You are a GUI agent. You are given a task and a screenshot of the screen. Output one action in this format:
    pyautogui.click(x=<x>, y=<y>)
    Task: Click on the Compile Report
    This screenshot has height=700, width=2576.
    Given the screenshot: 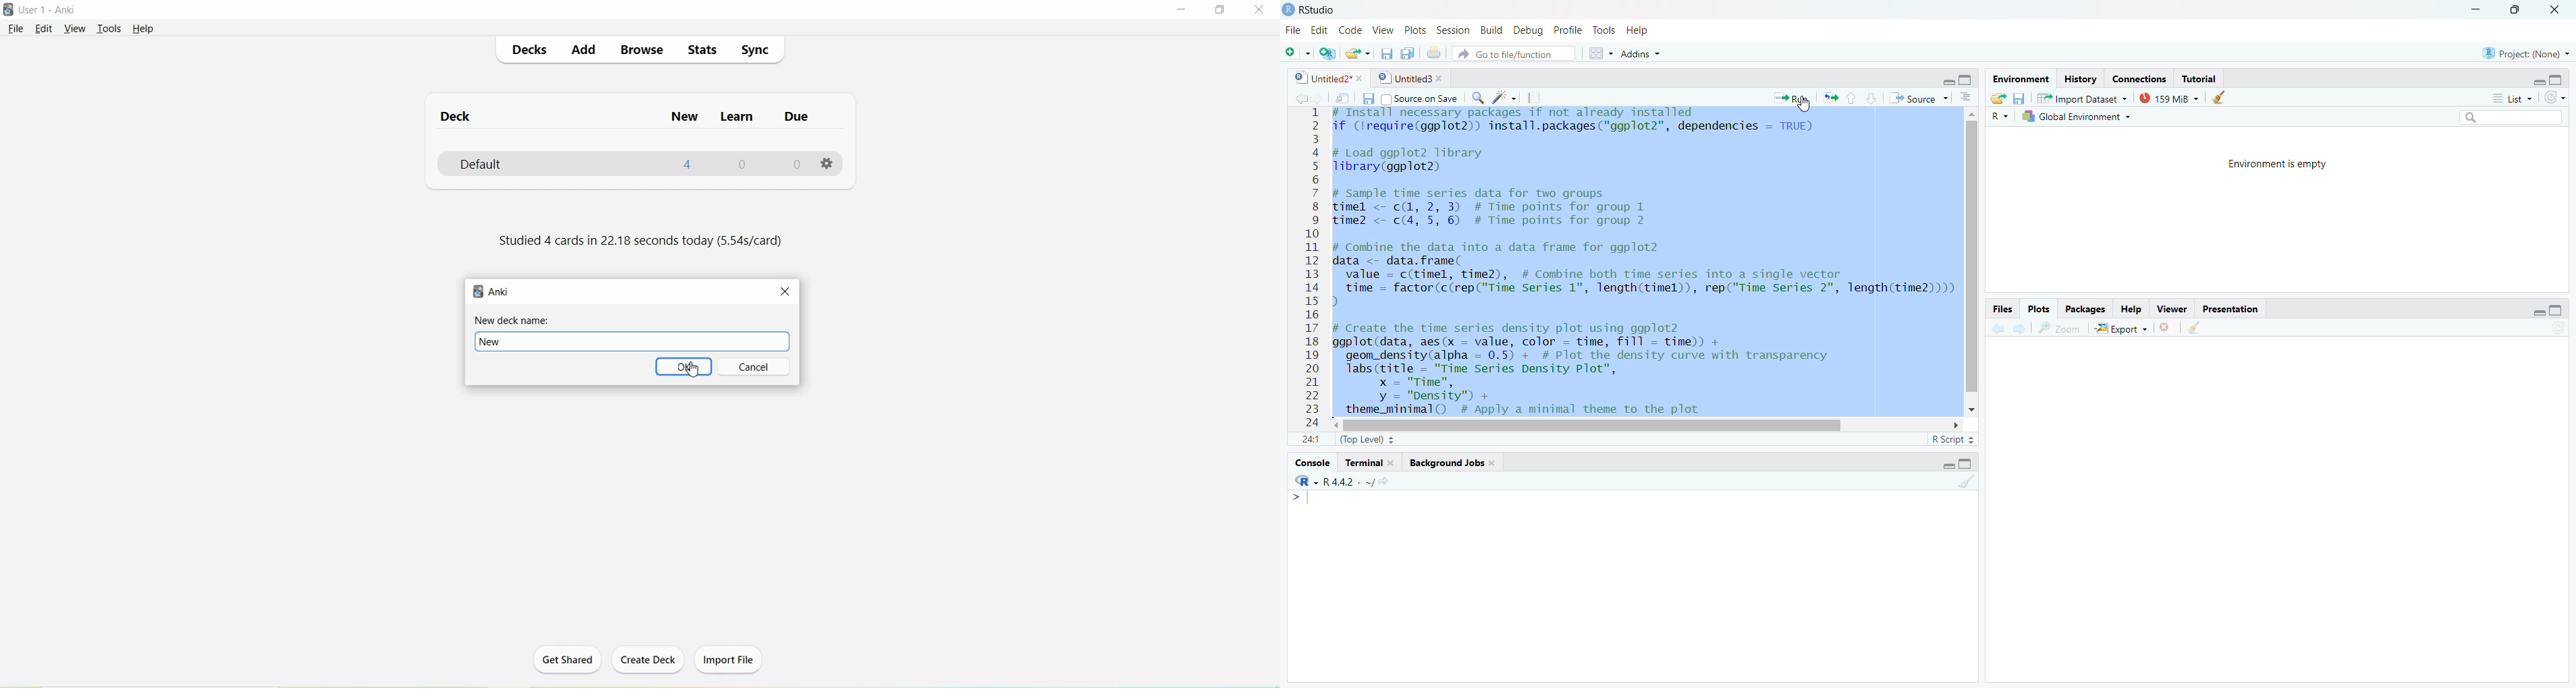 What is the action you would take?
    pyautogui.click(x=1534, y=98)
    